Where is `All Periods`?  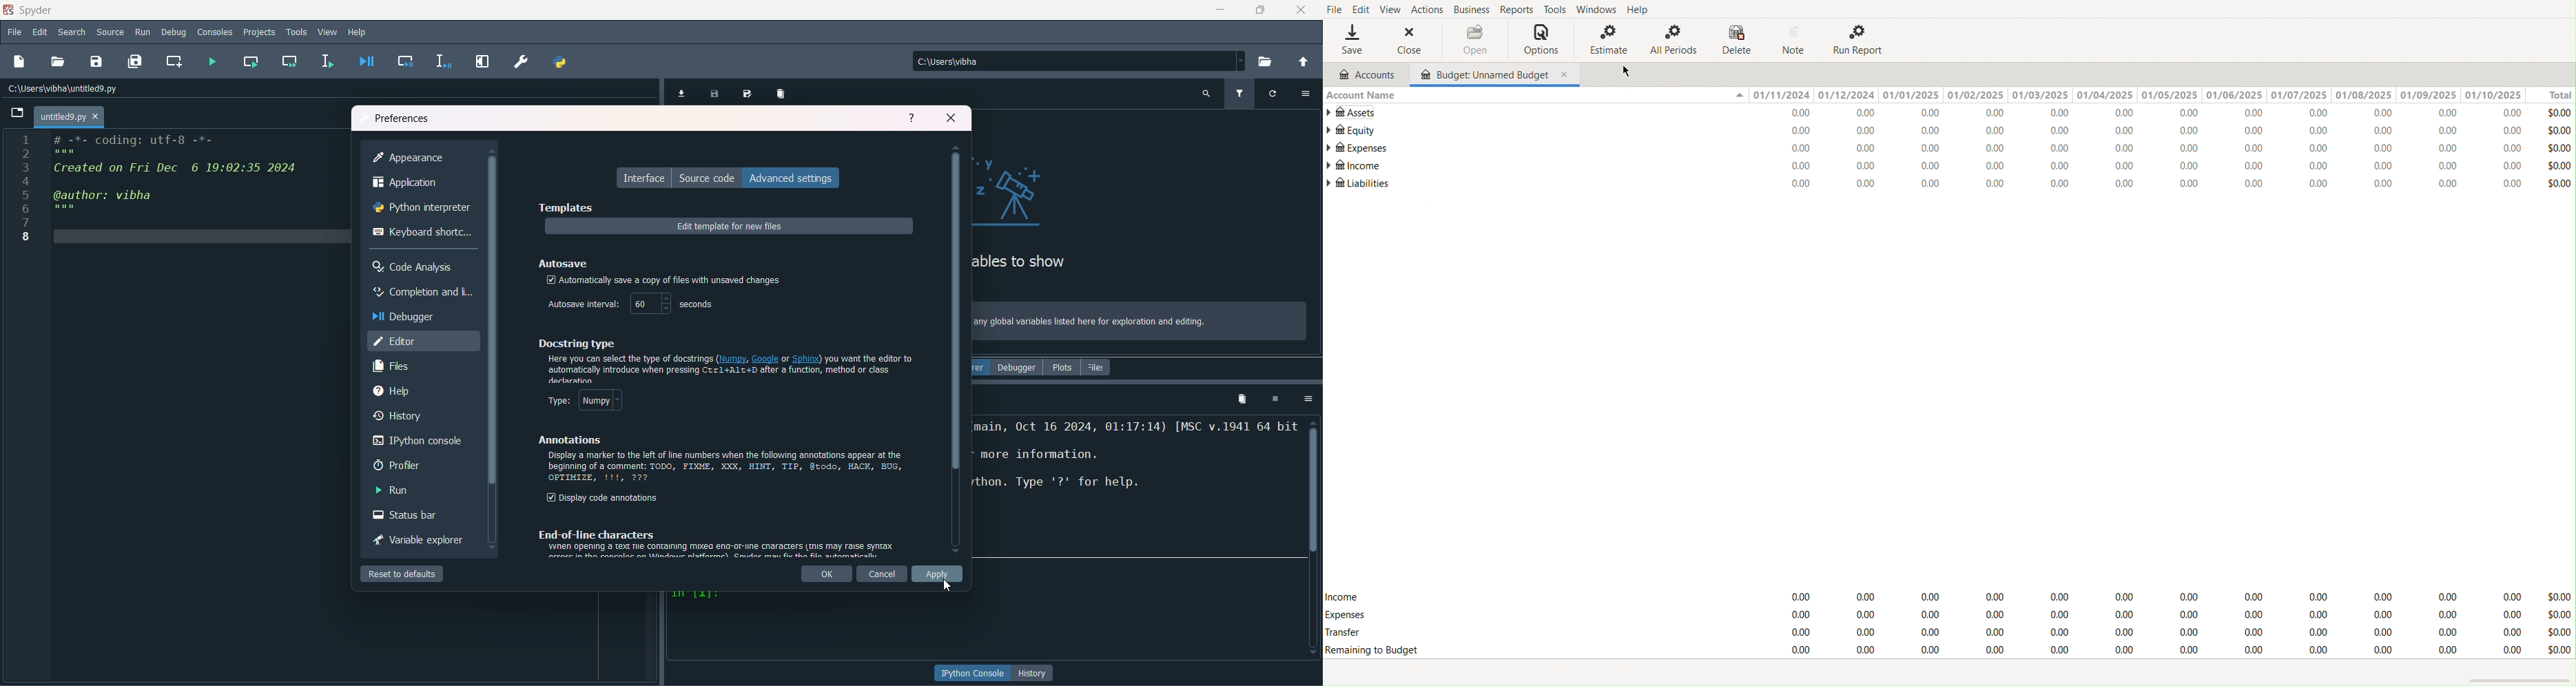
All Periods is located at coordinates (1672, 39).